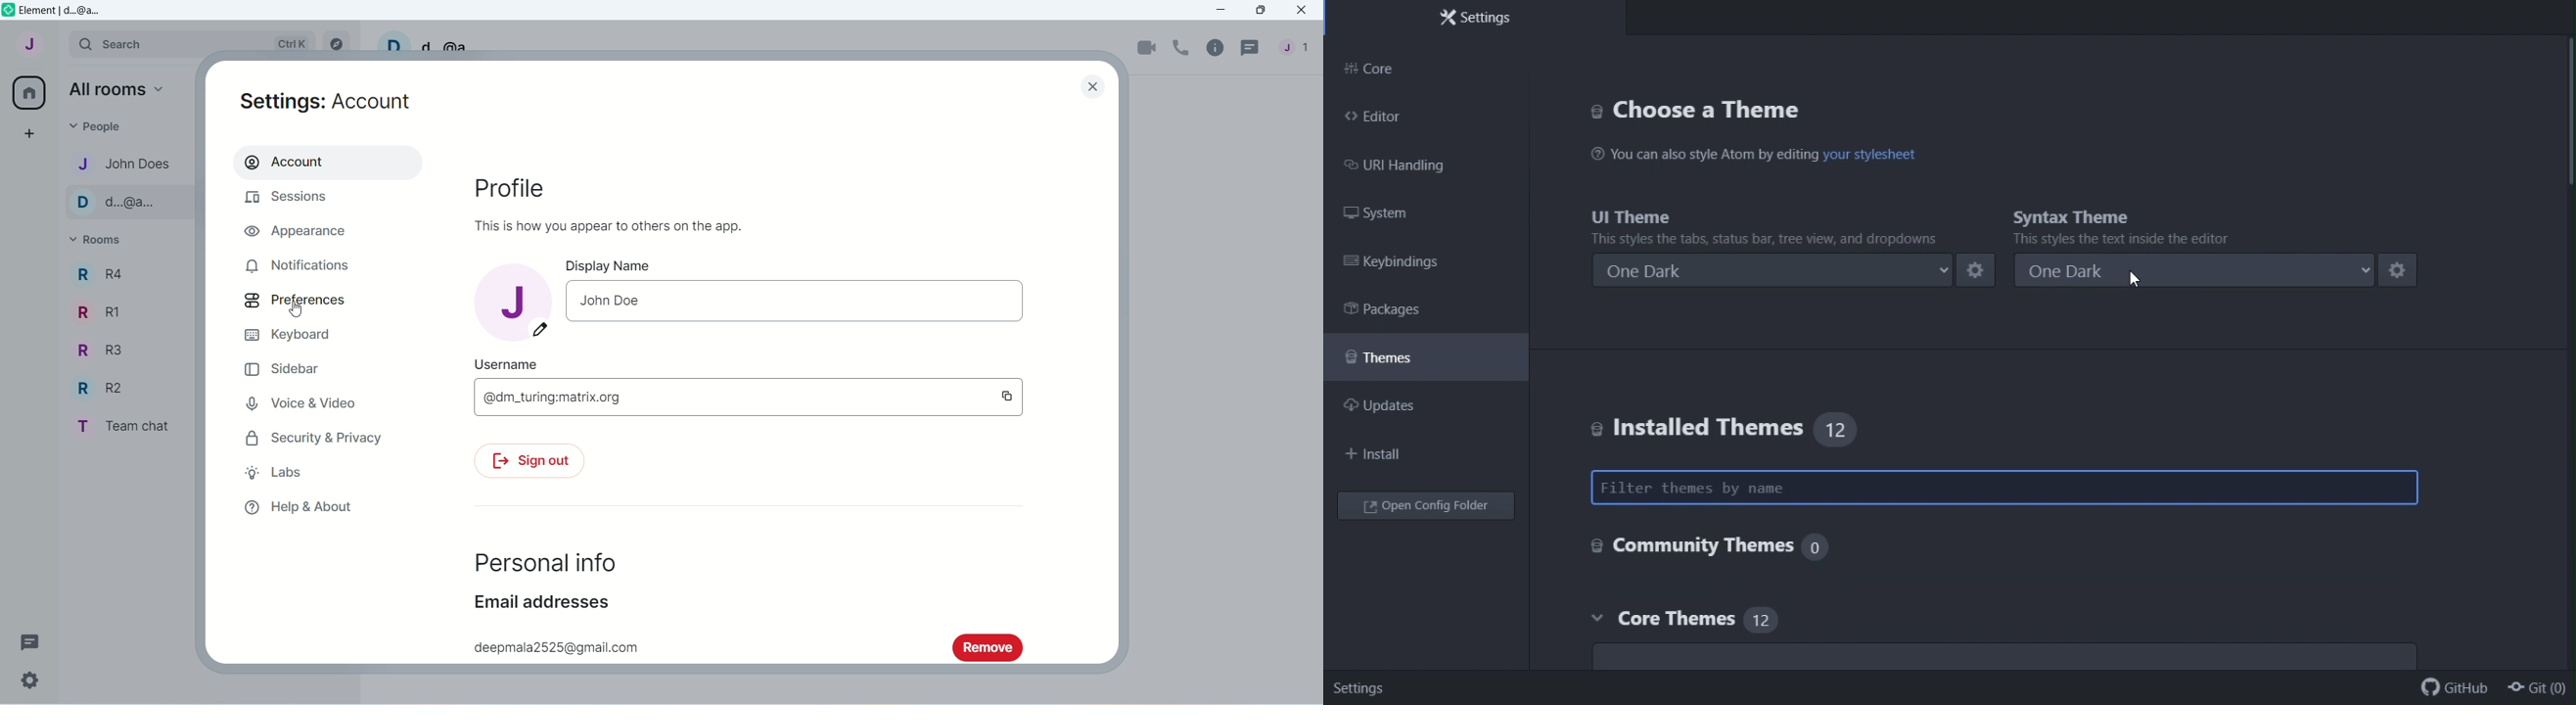  Describe the element at coordinates (541, 600) in the screenshot. I see `Email Addresses` at that location.